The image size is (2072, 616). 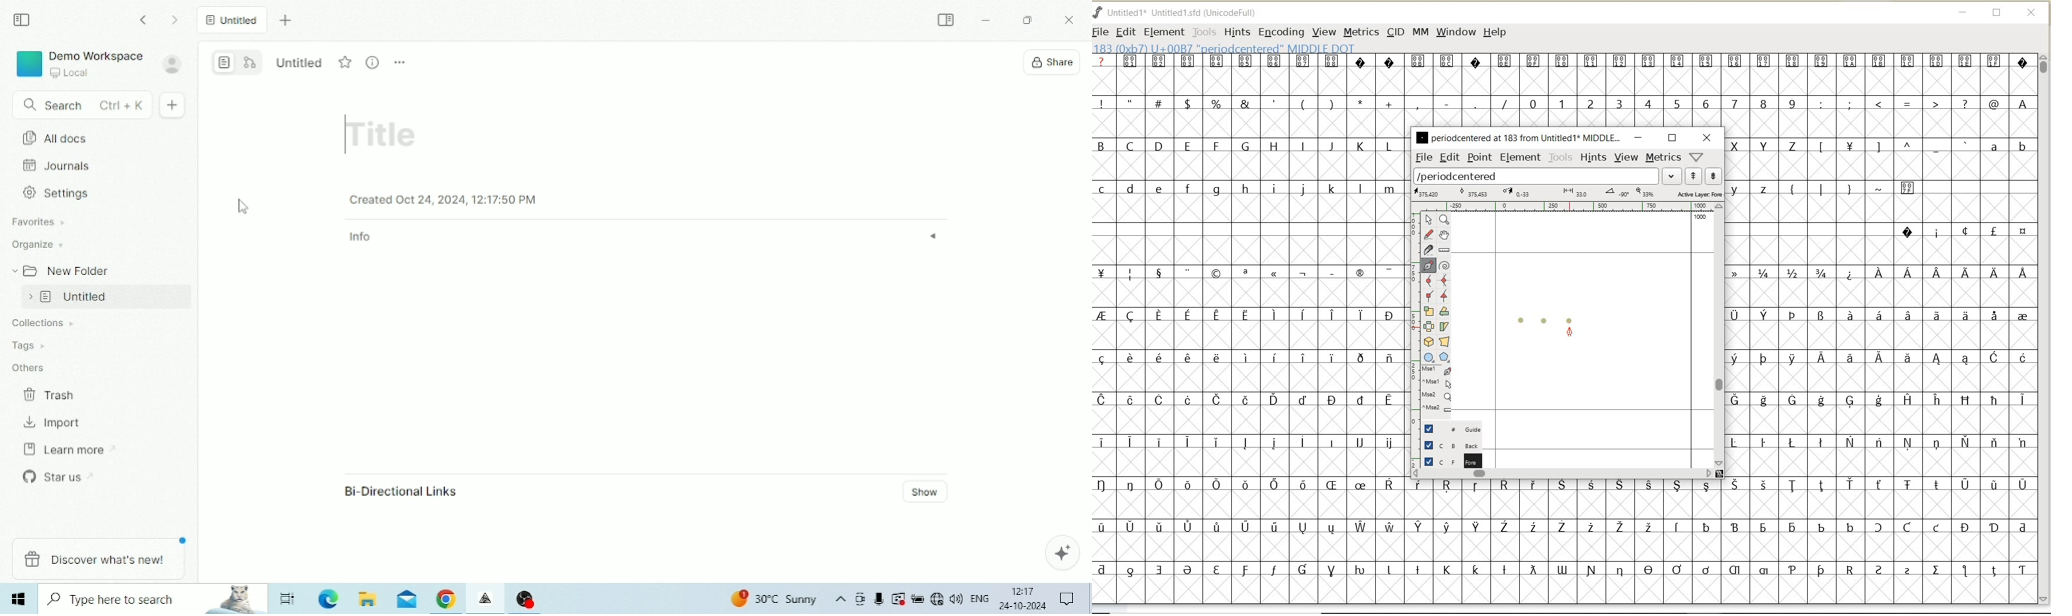 I want to click on Speakers, so click(x=956, y=597).